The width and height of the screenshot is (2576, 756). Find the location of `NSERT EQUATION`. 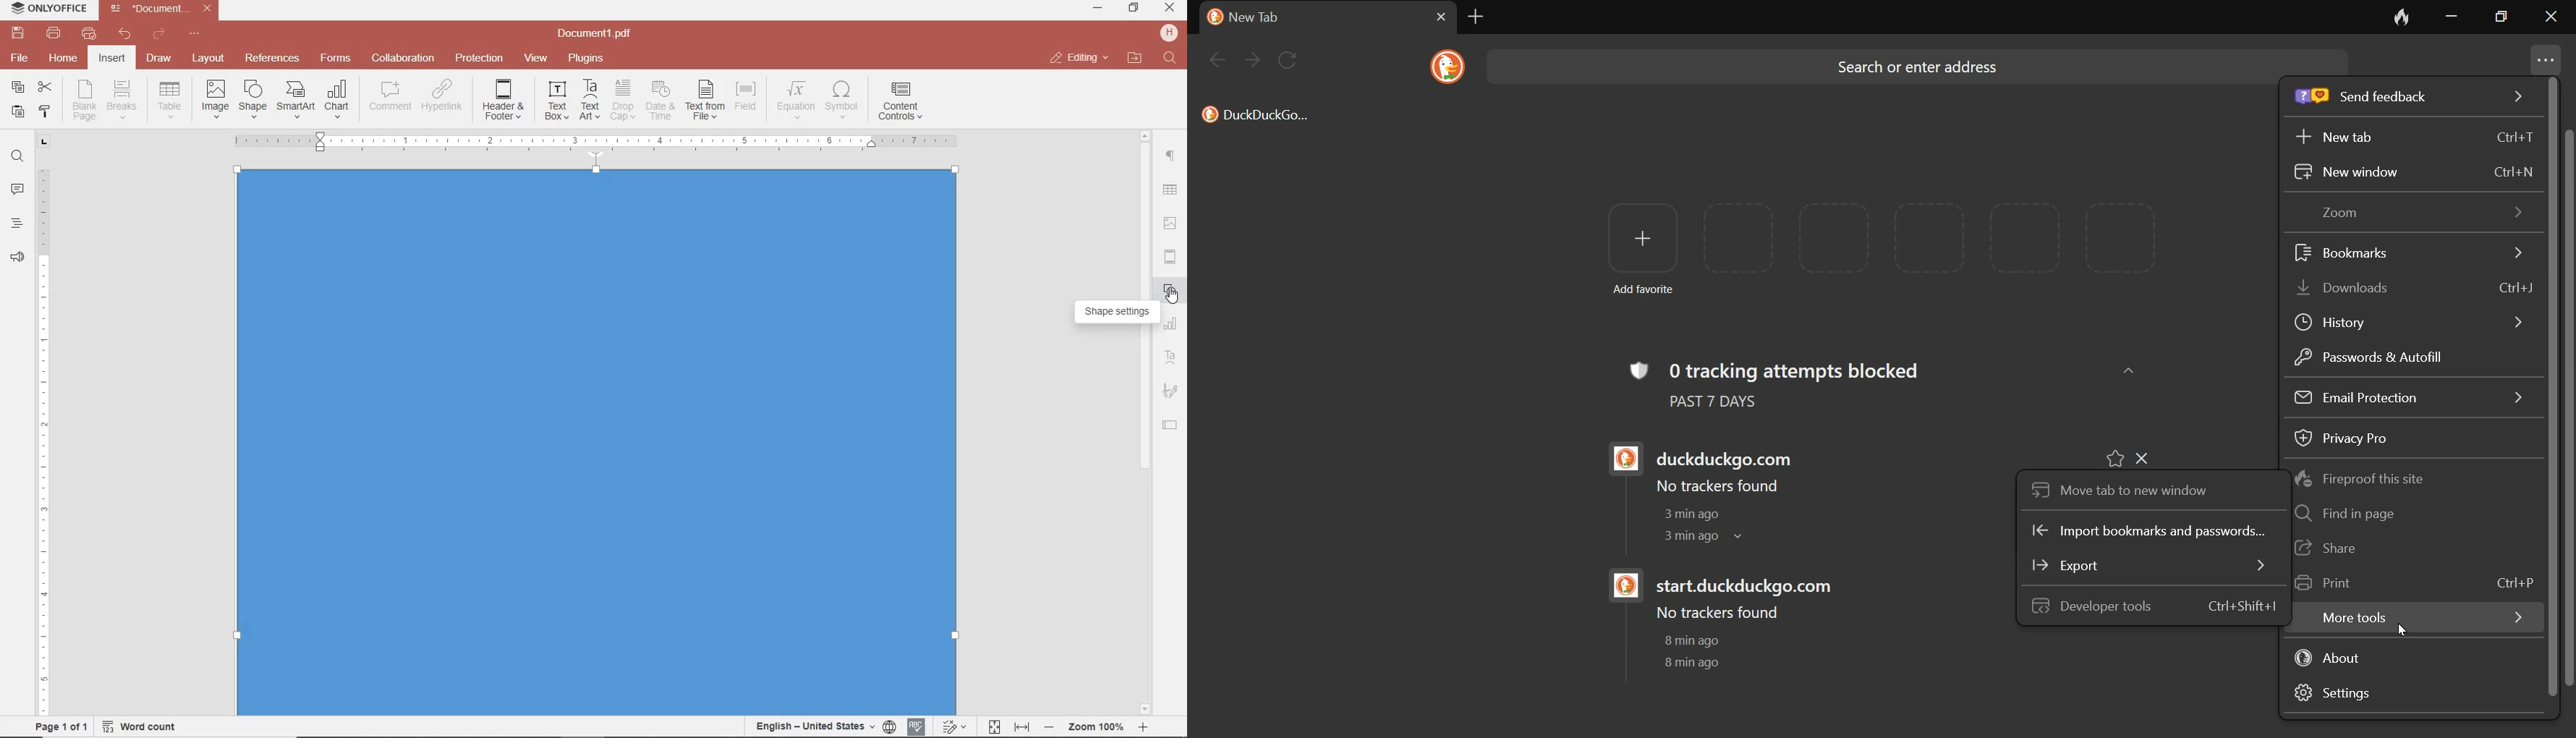

NSERT EQUATION is located at coordinates (794, 99).